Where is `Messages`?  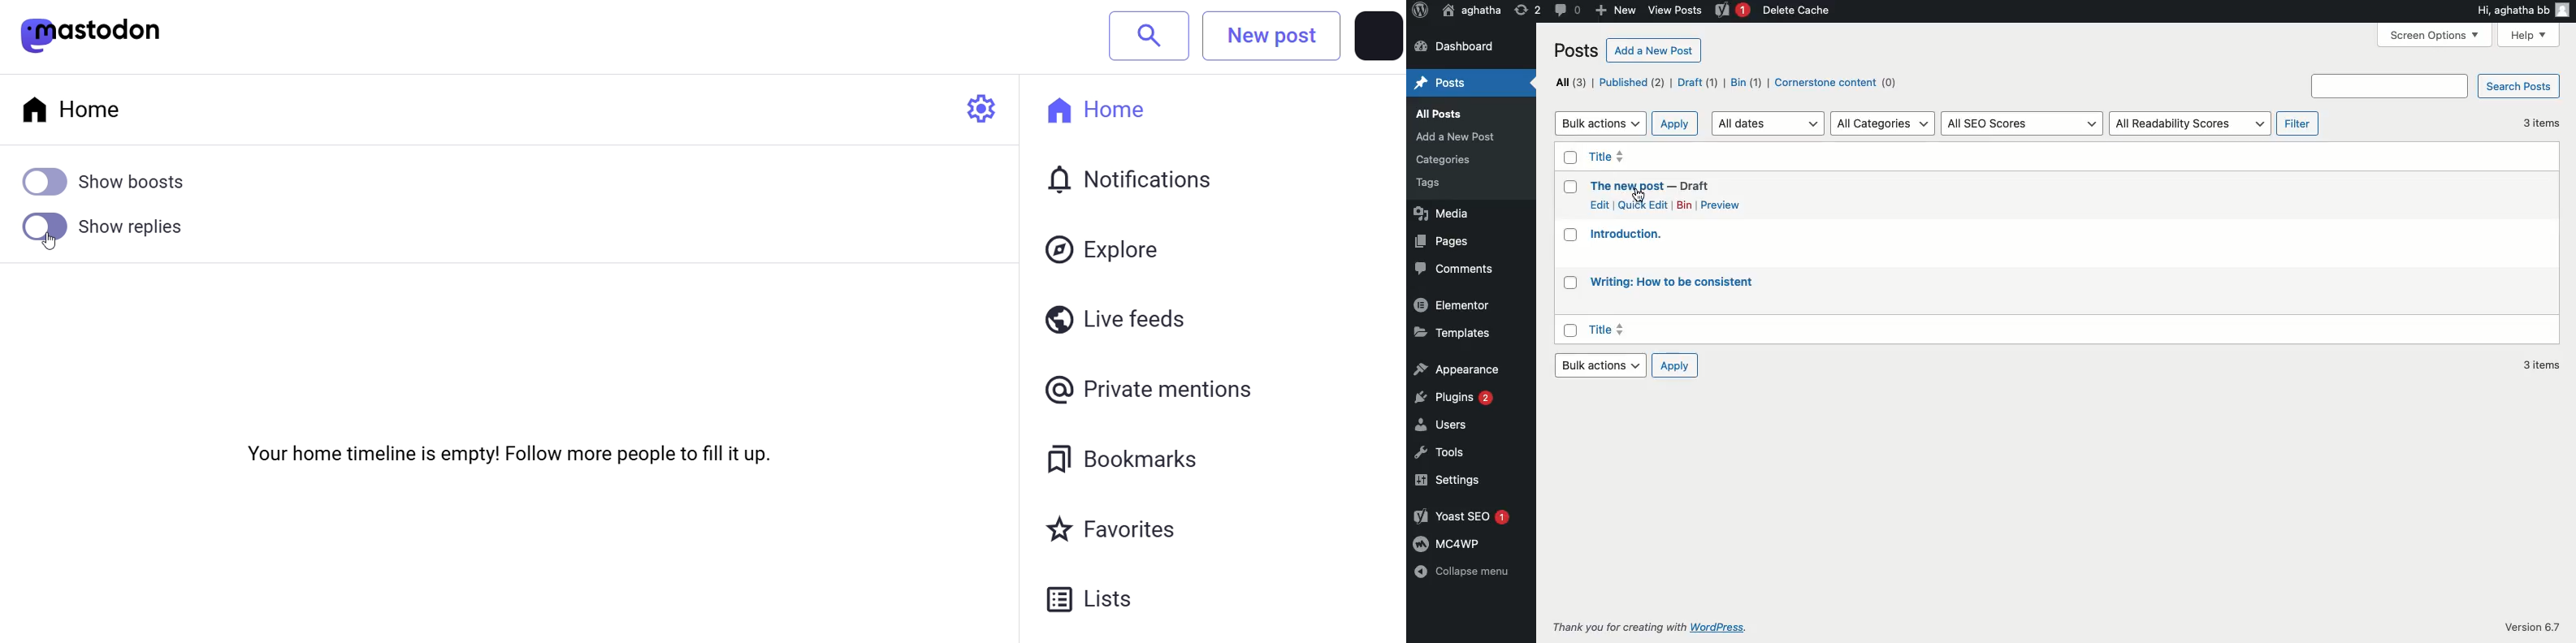 Messages is located at coordinates (1565, 10).